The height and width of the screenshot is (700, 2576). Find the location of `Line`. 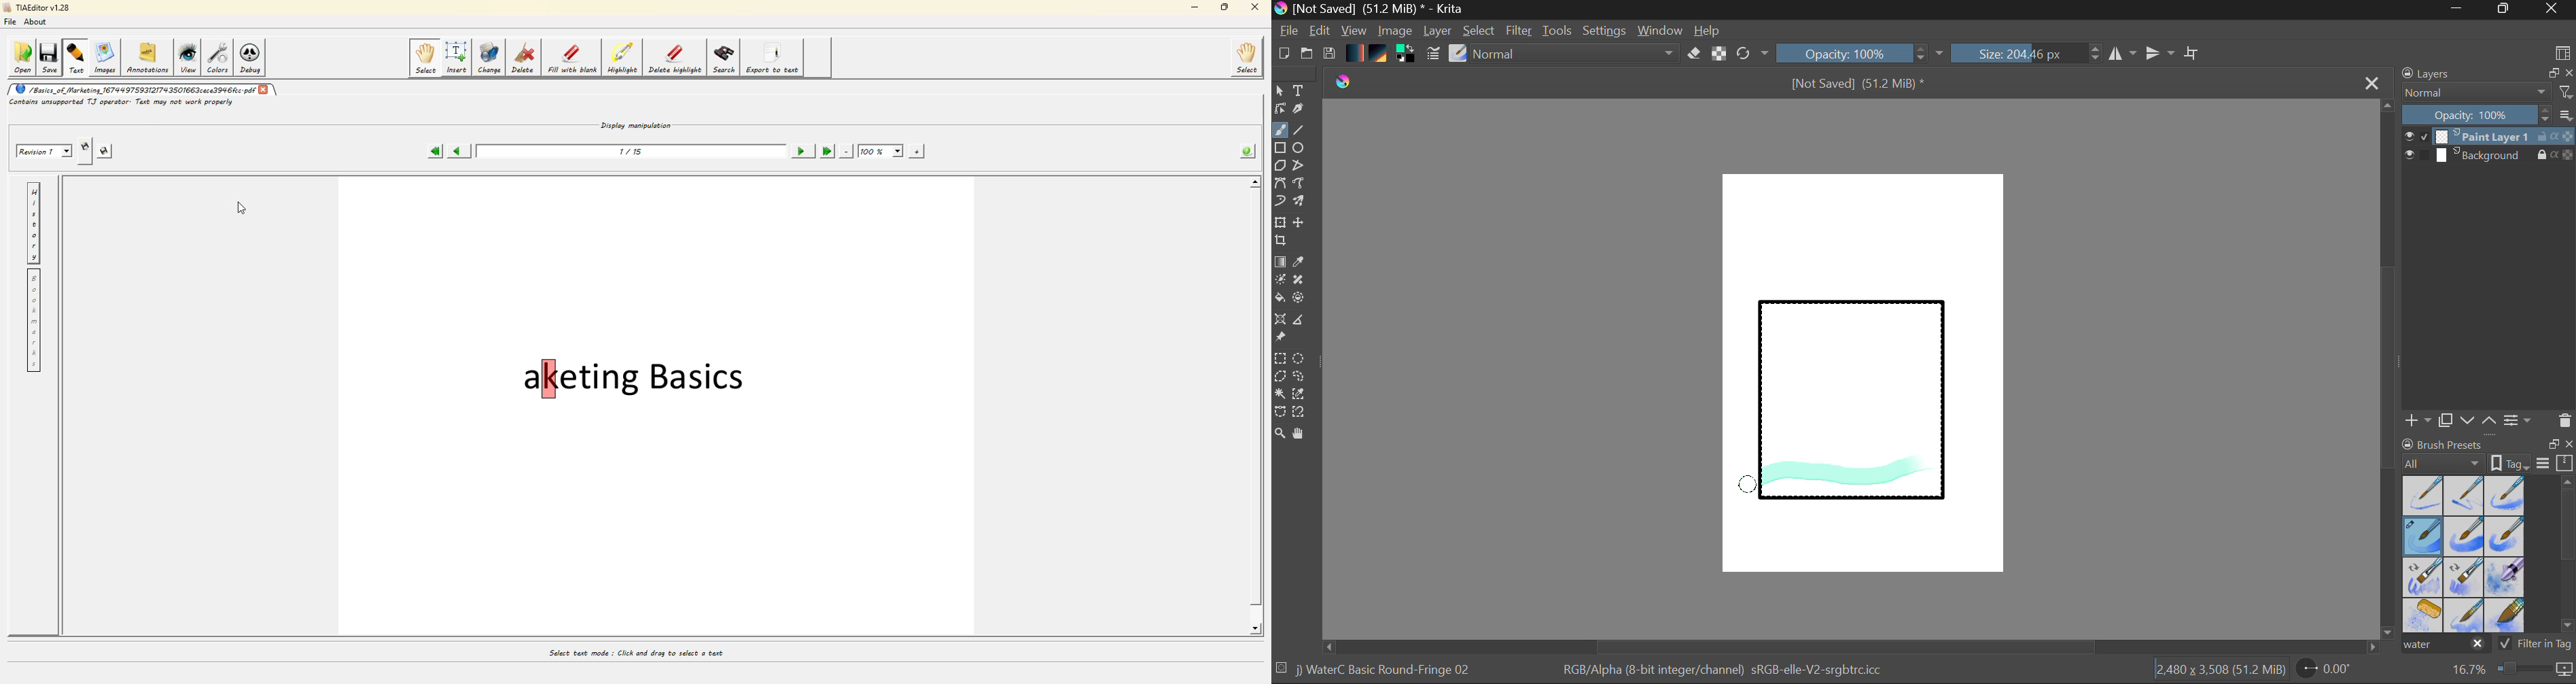

Line is located at coordinates (1299, 131).